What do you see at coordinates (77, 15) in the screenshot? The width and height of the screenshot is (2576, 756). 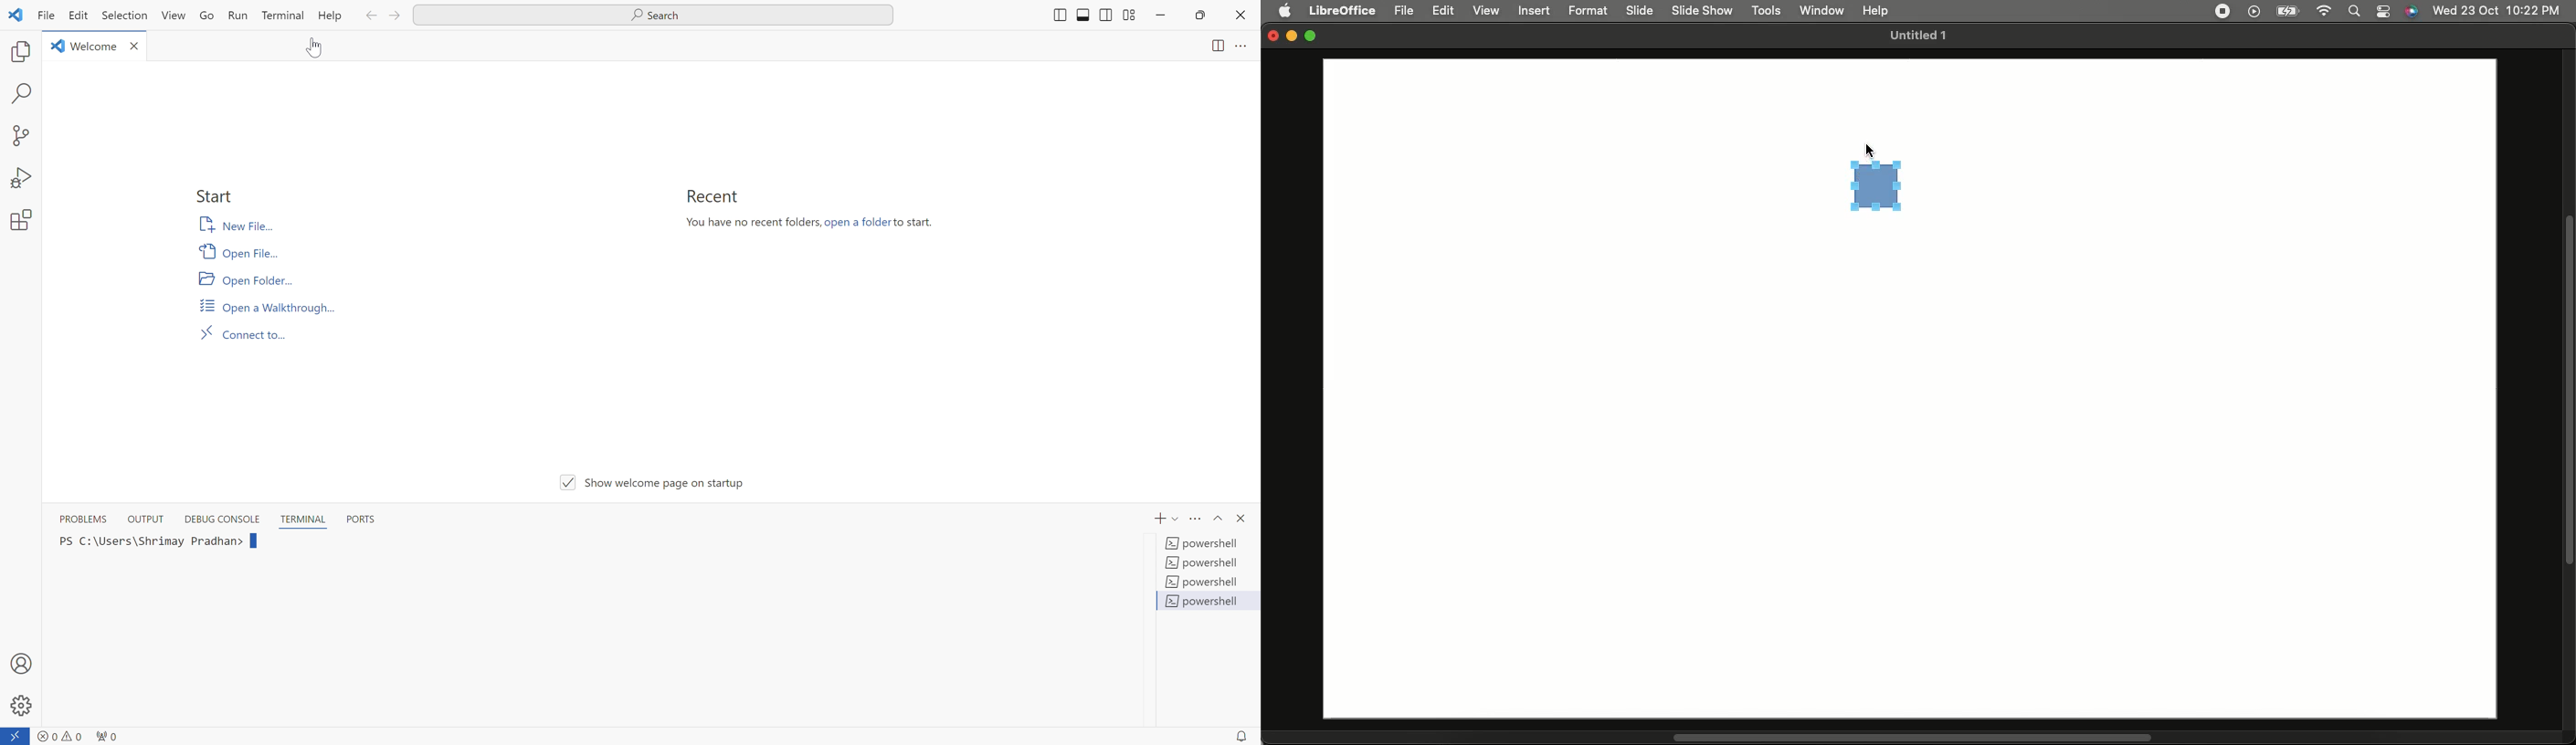 I see `Edit` at bounding box center [77, 15].